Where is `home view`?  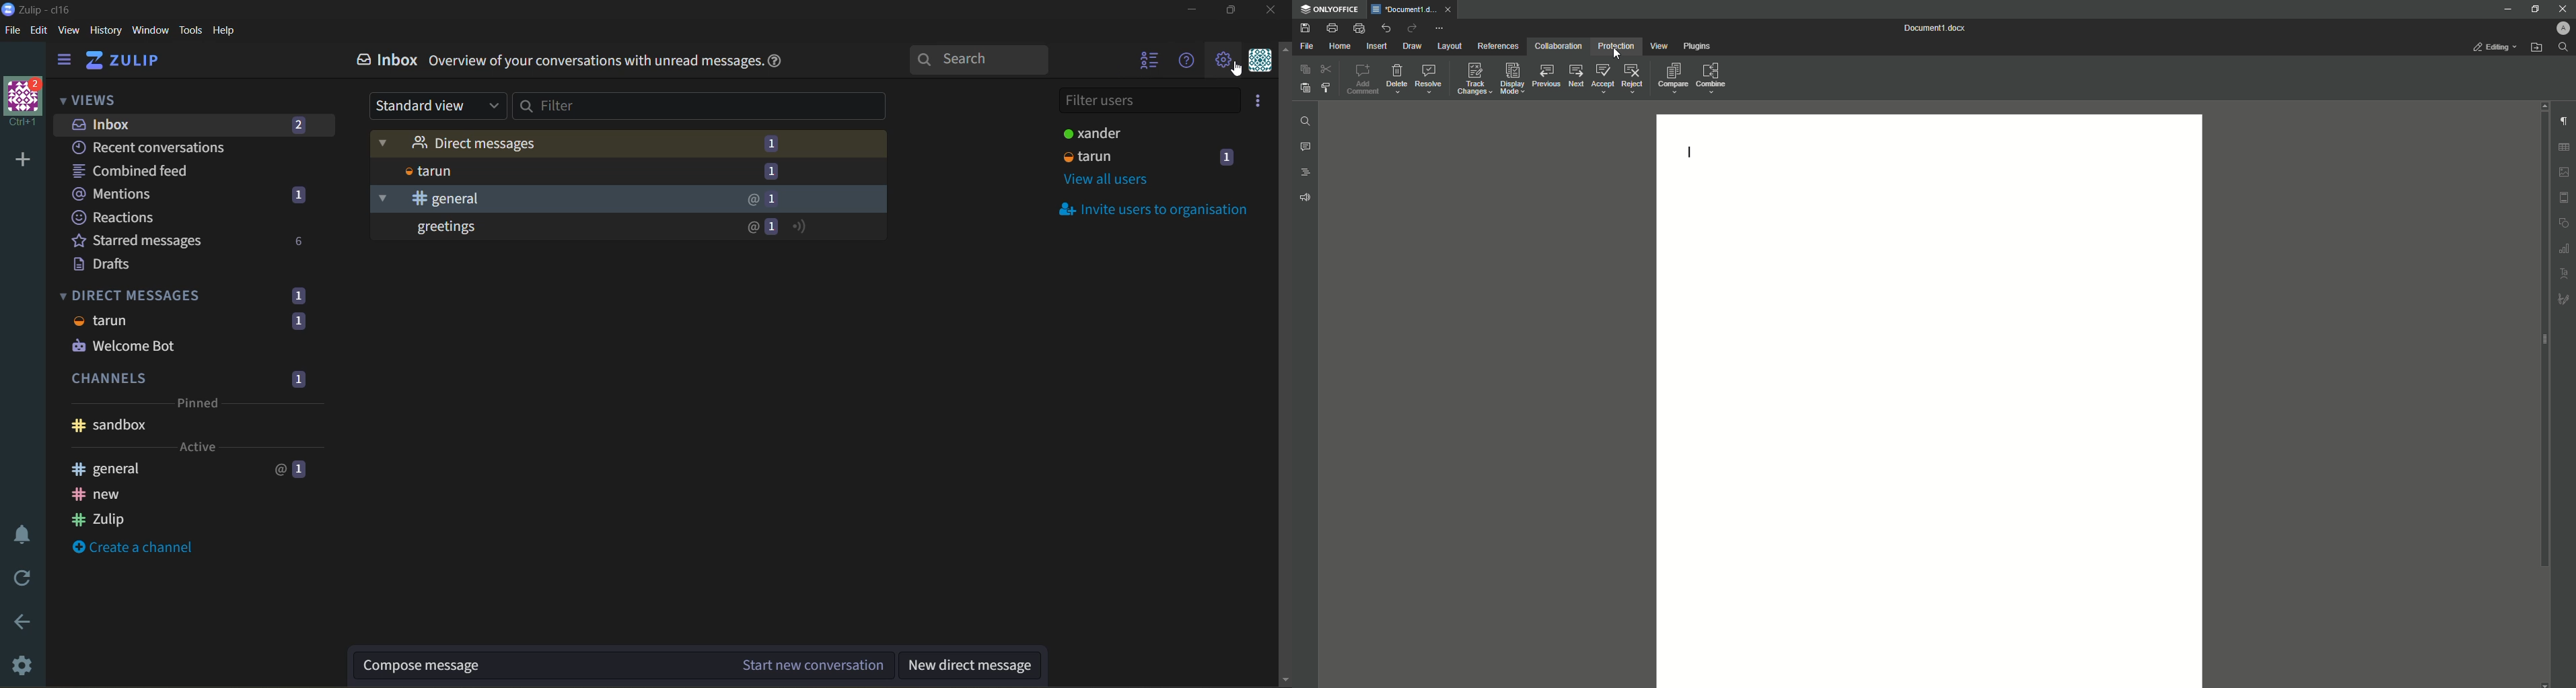 home view is located at coordinates (127, 63).